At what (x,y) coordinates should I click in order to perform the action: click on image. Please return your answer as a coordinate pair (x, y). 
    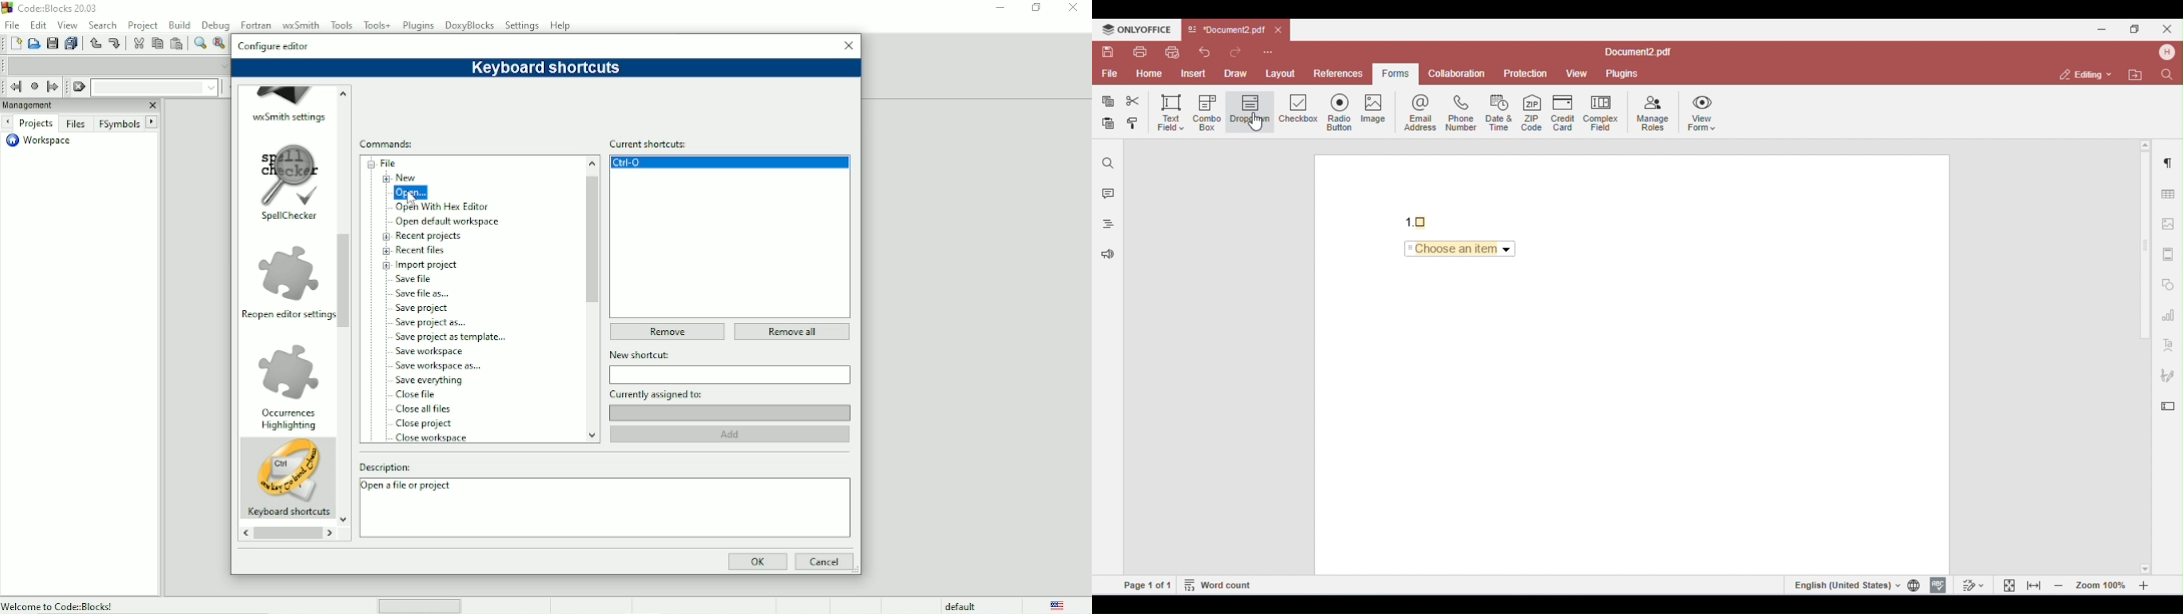
    Looking at the image, I should click on (289, 173).